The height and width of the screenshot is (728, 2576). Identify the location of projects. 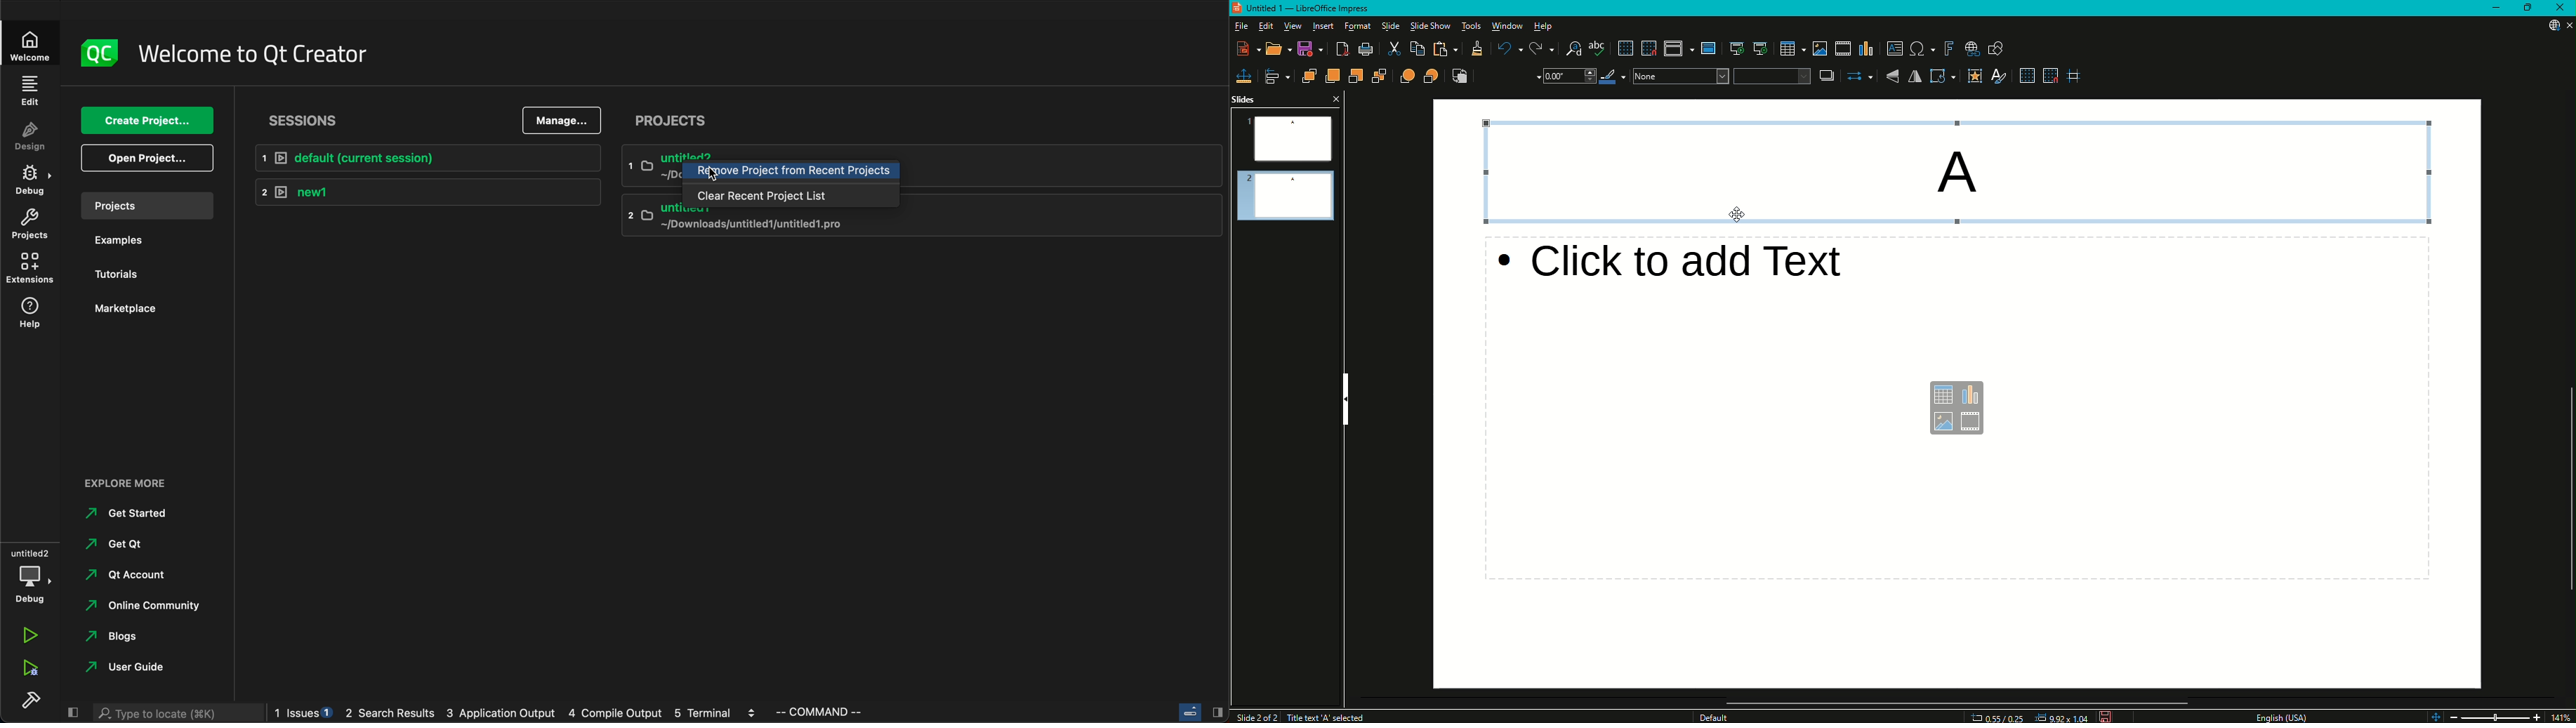
(673, 118).